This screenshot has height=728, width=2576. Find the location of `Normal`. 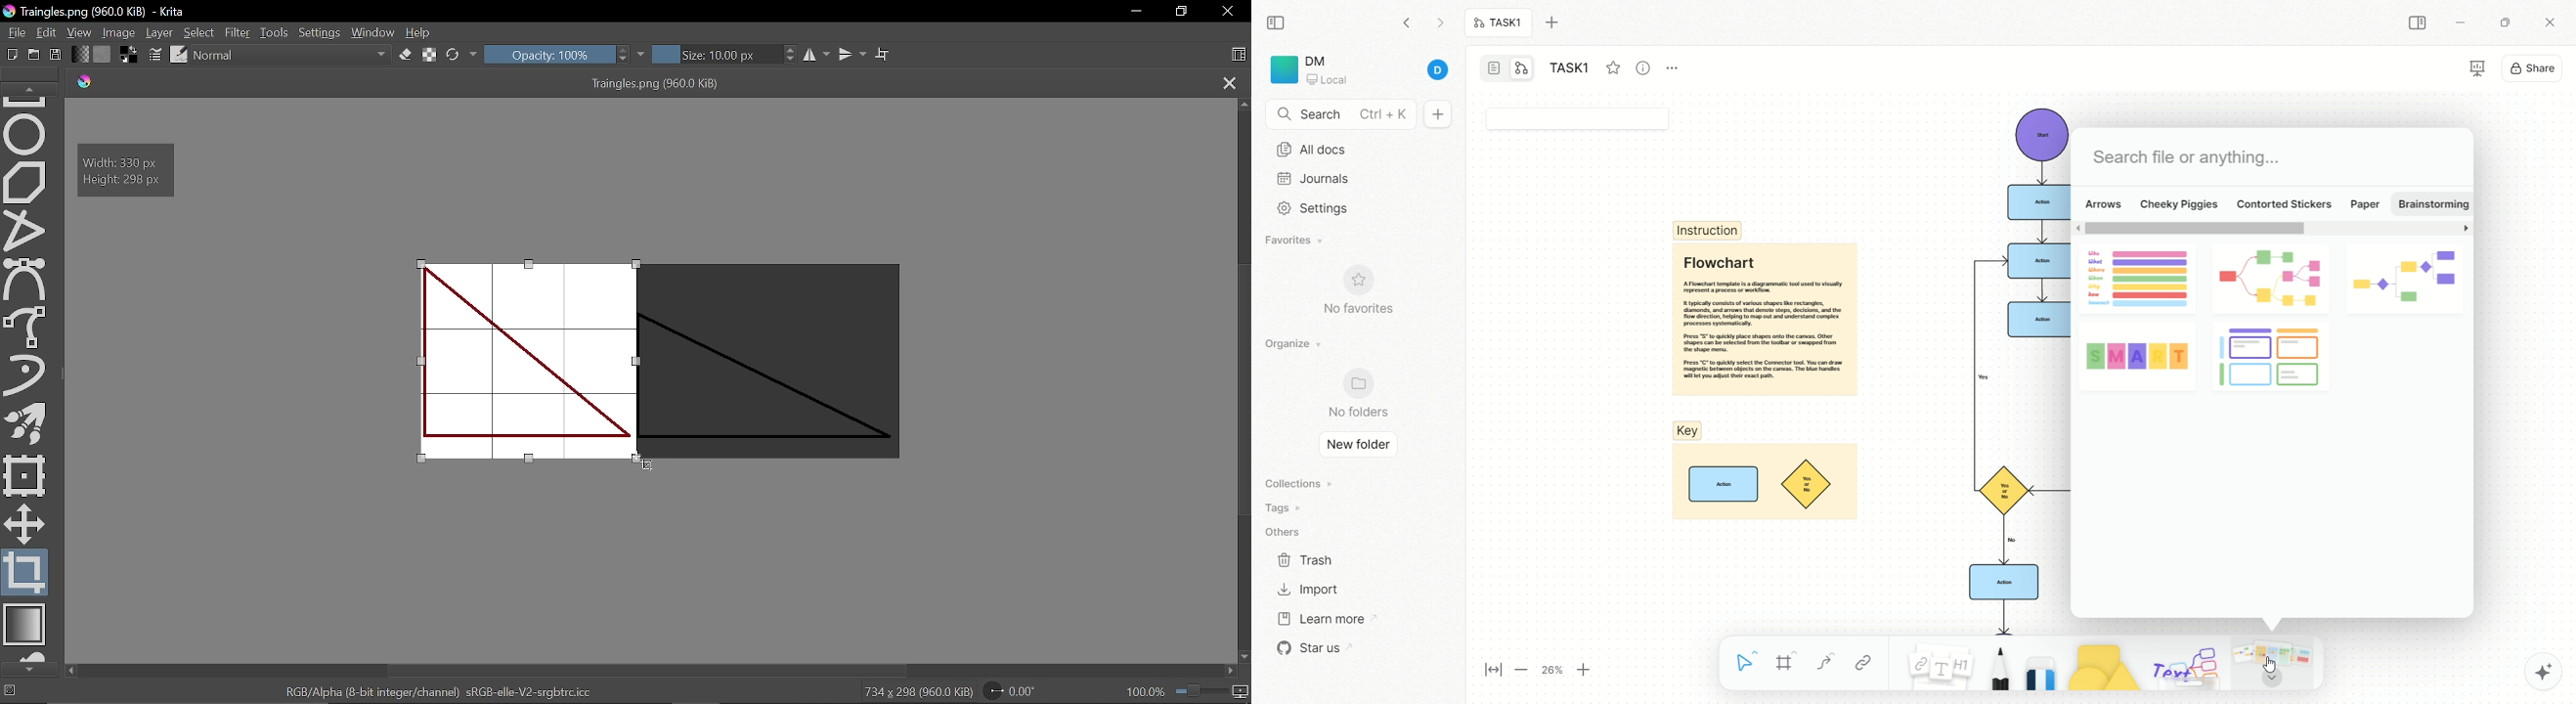

Normal is located at coordinates (292, 56).